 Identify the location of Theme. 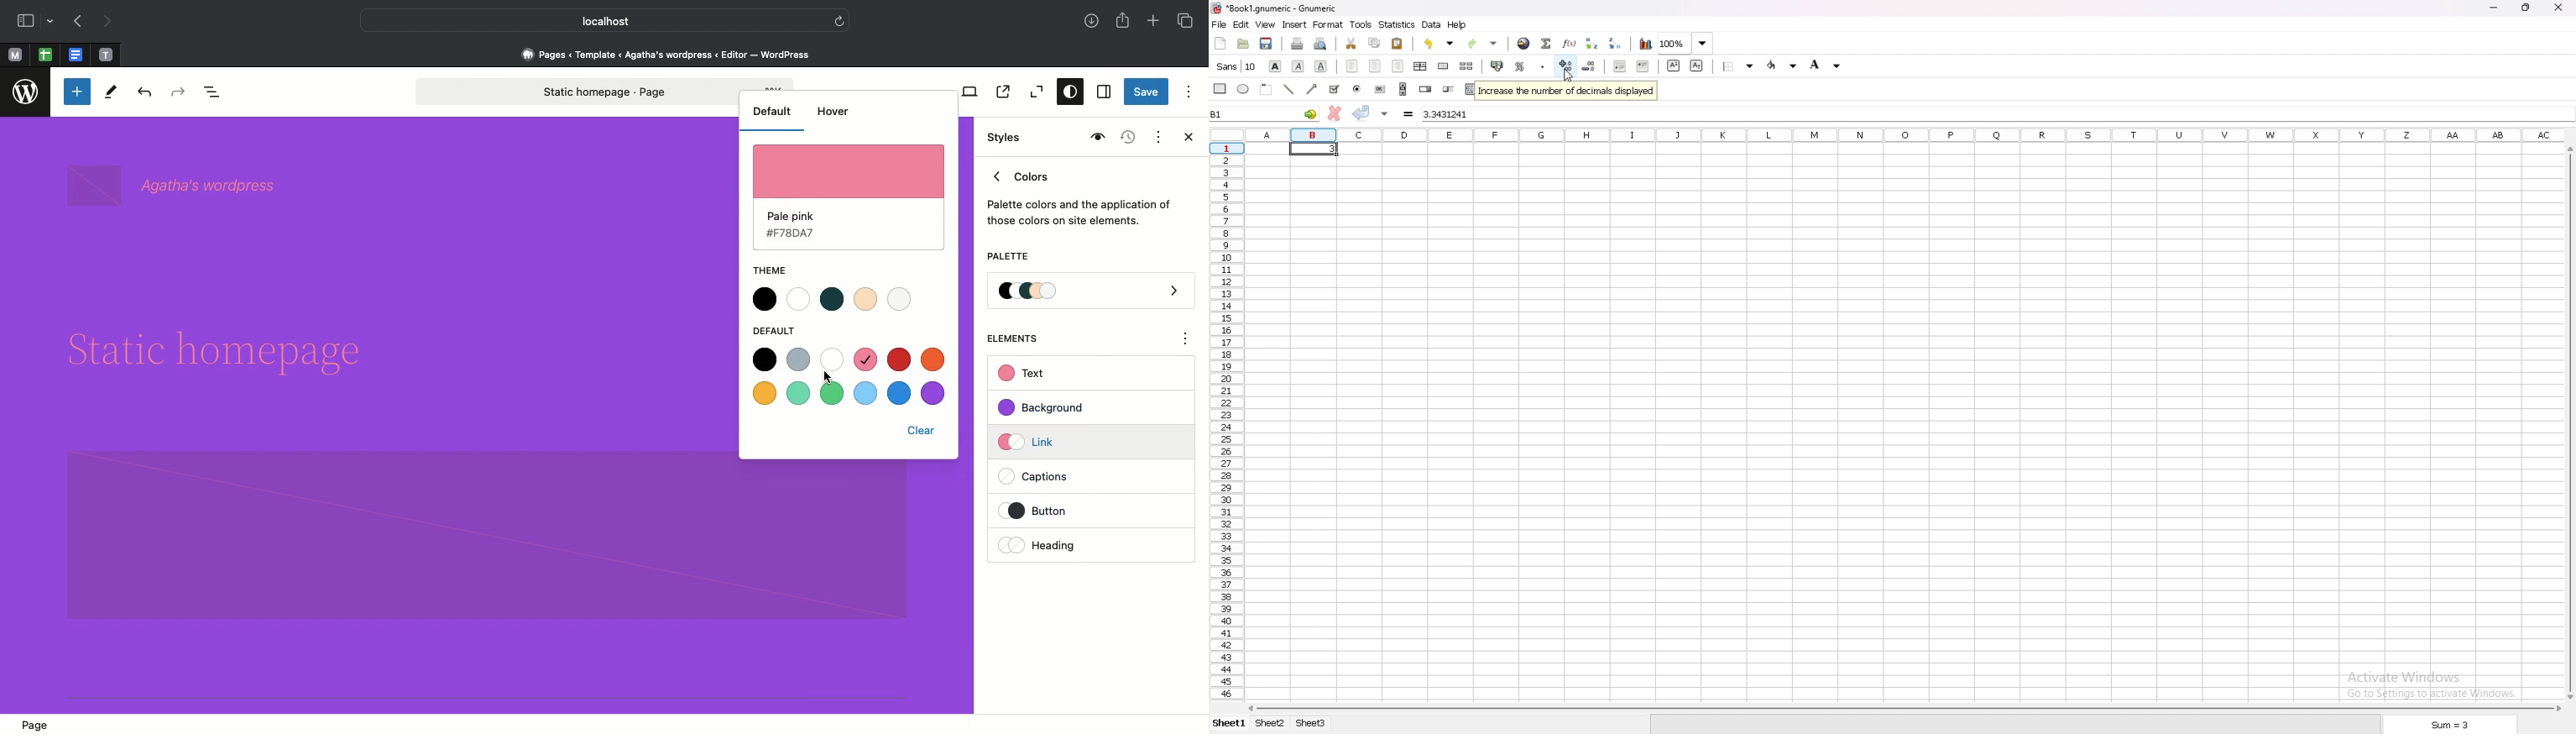
(778, 270).